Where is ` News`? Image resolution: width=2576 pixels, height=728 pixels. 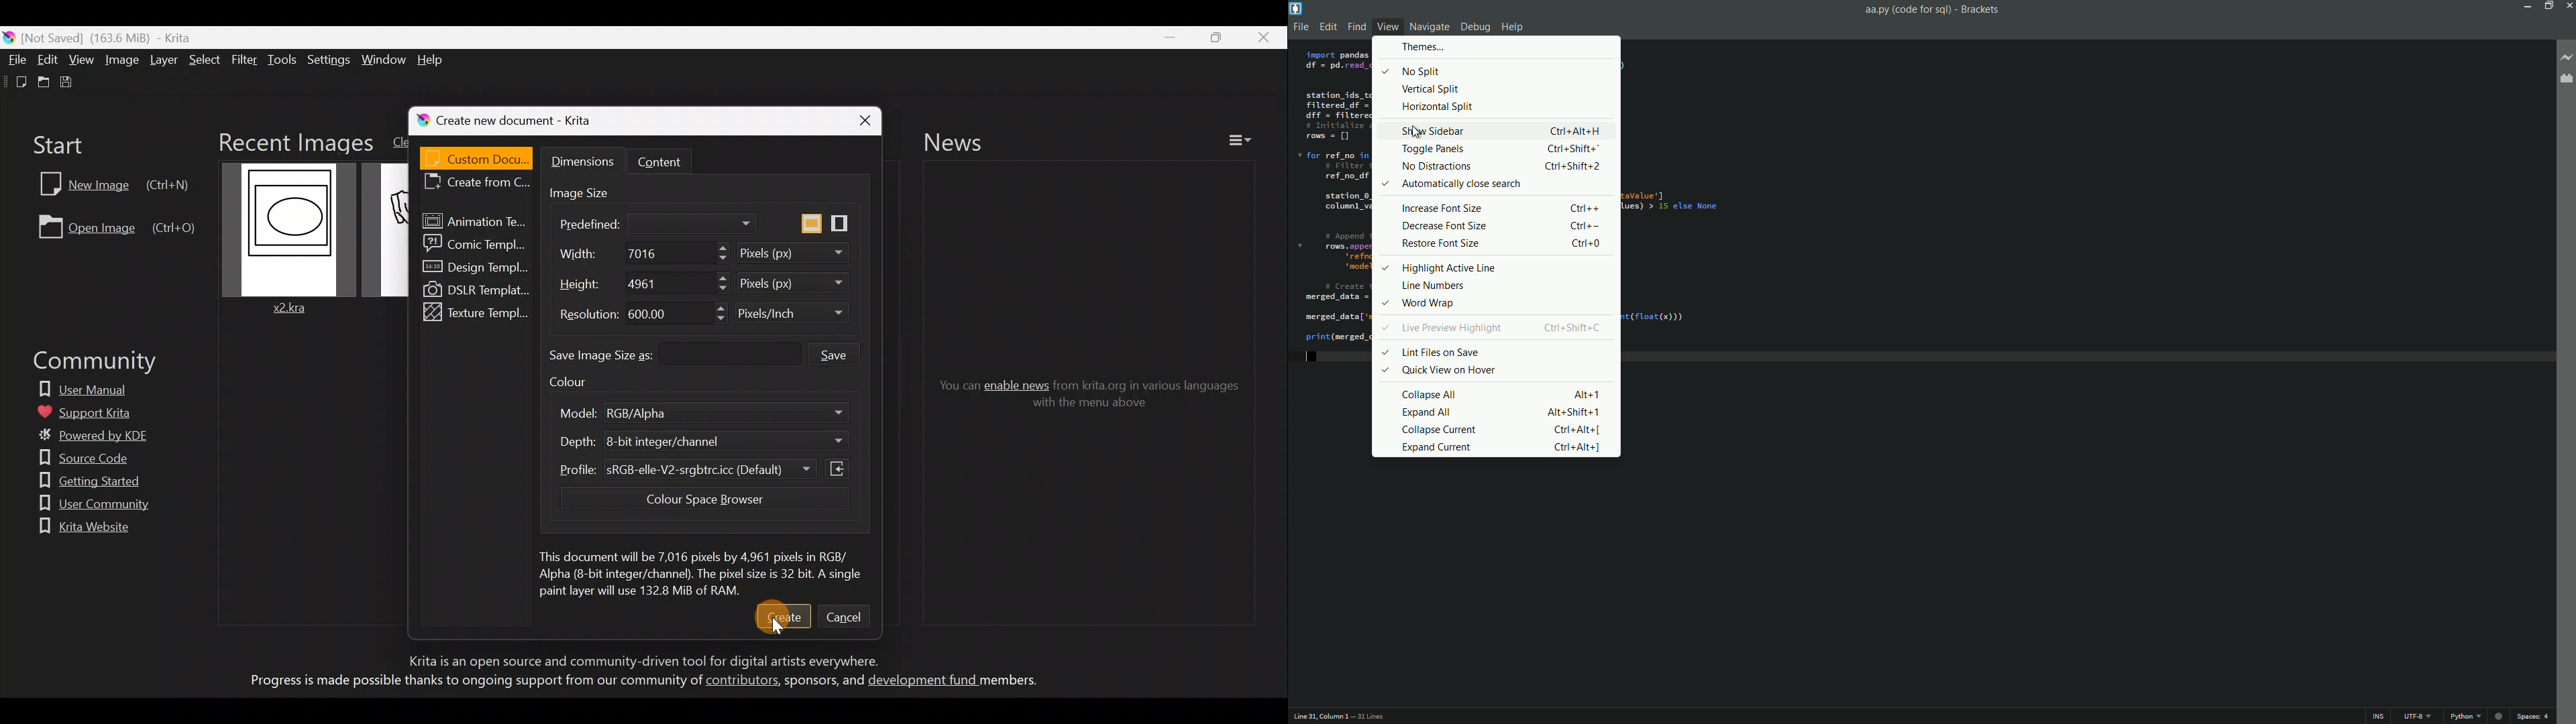
 News is located at coordinates (965, 141).